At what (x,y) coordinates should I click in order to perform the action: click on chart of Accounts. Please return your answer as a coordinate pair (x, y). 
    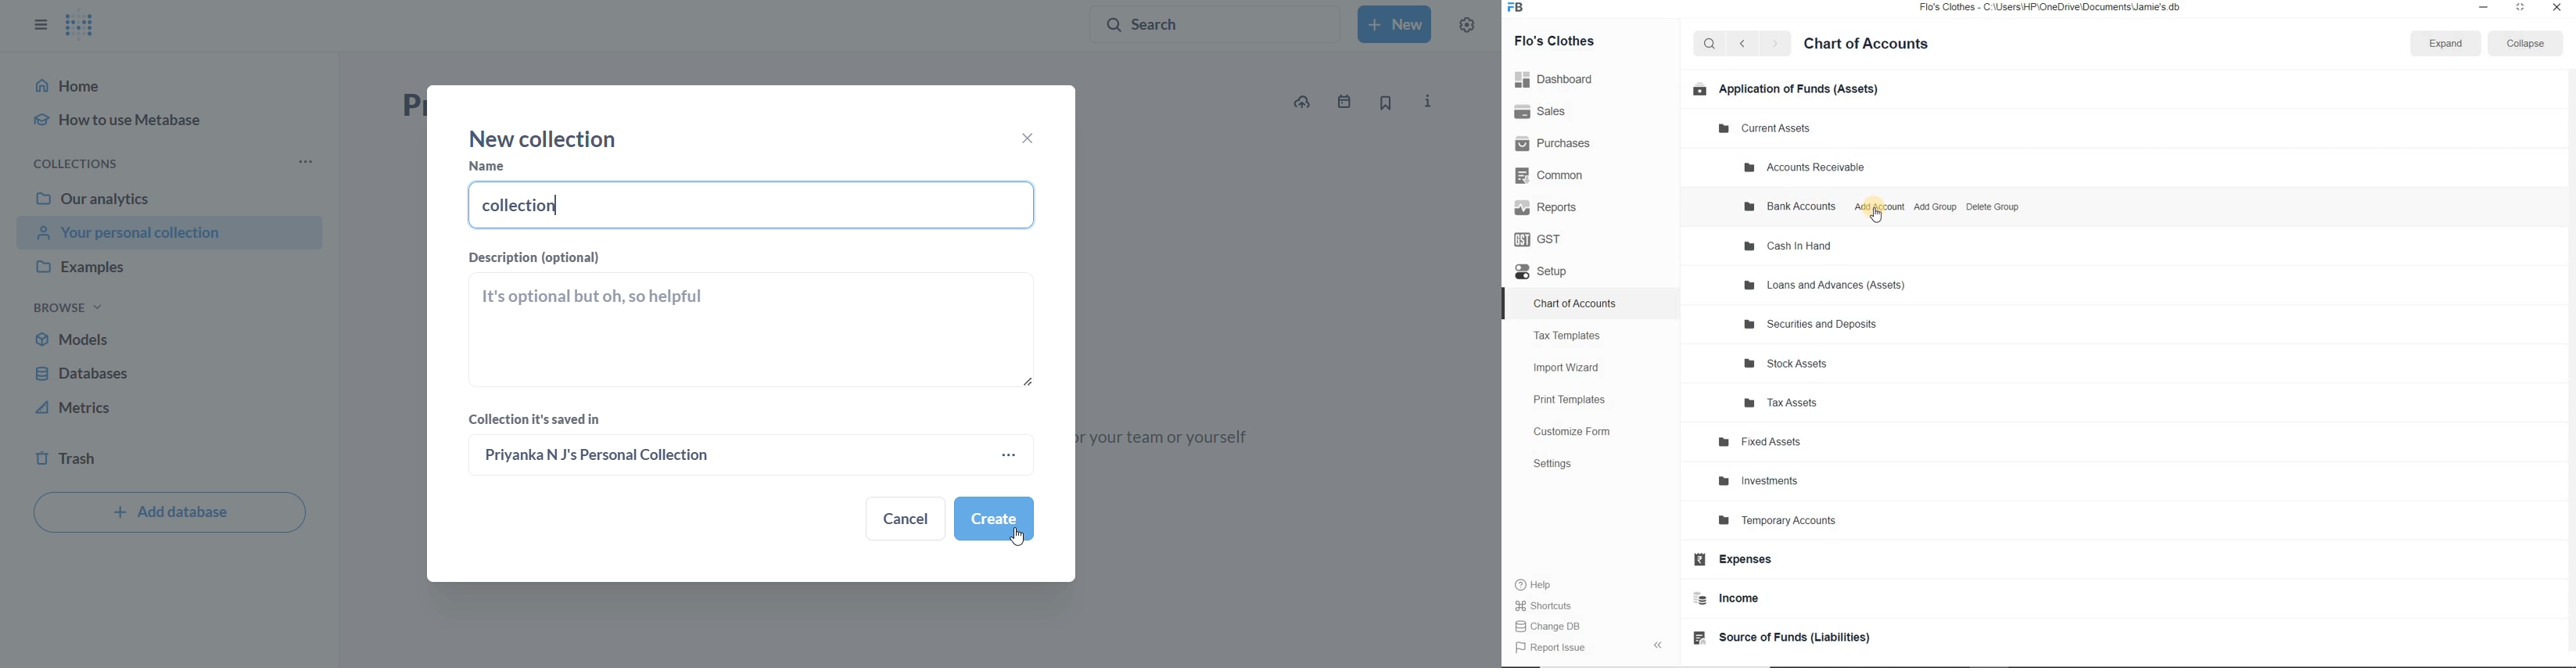
    Looking at the image, I should click on (1587, 305).